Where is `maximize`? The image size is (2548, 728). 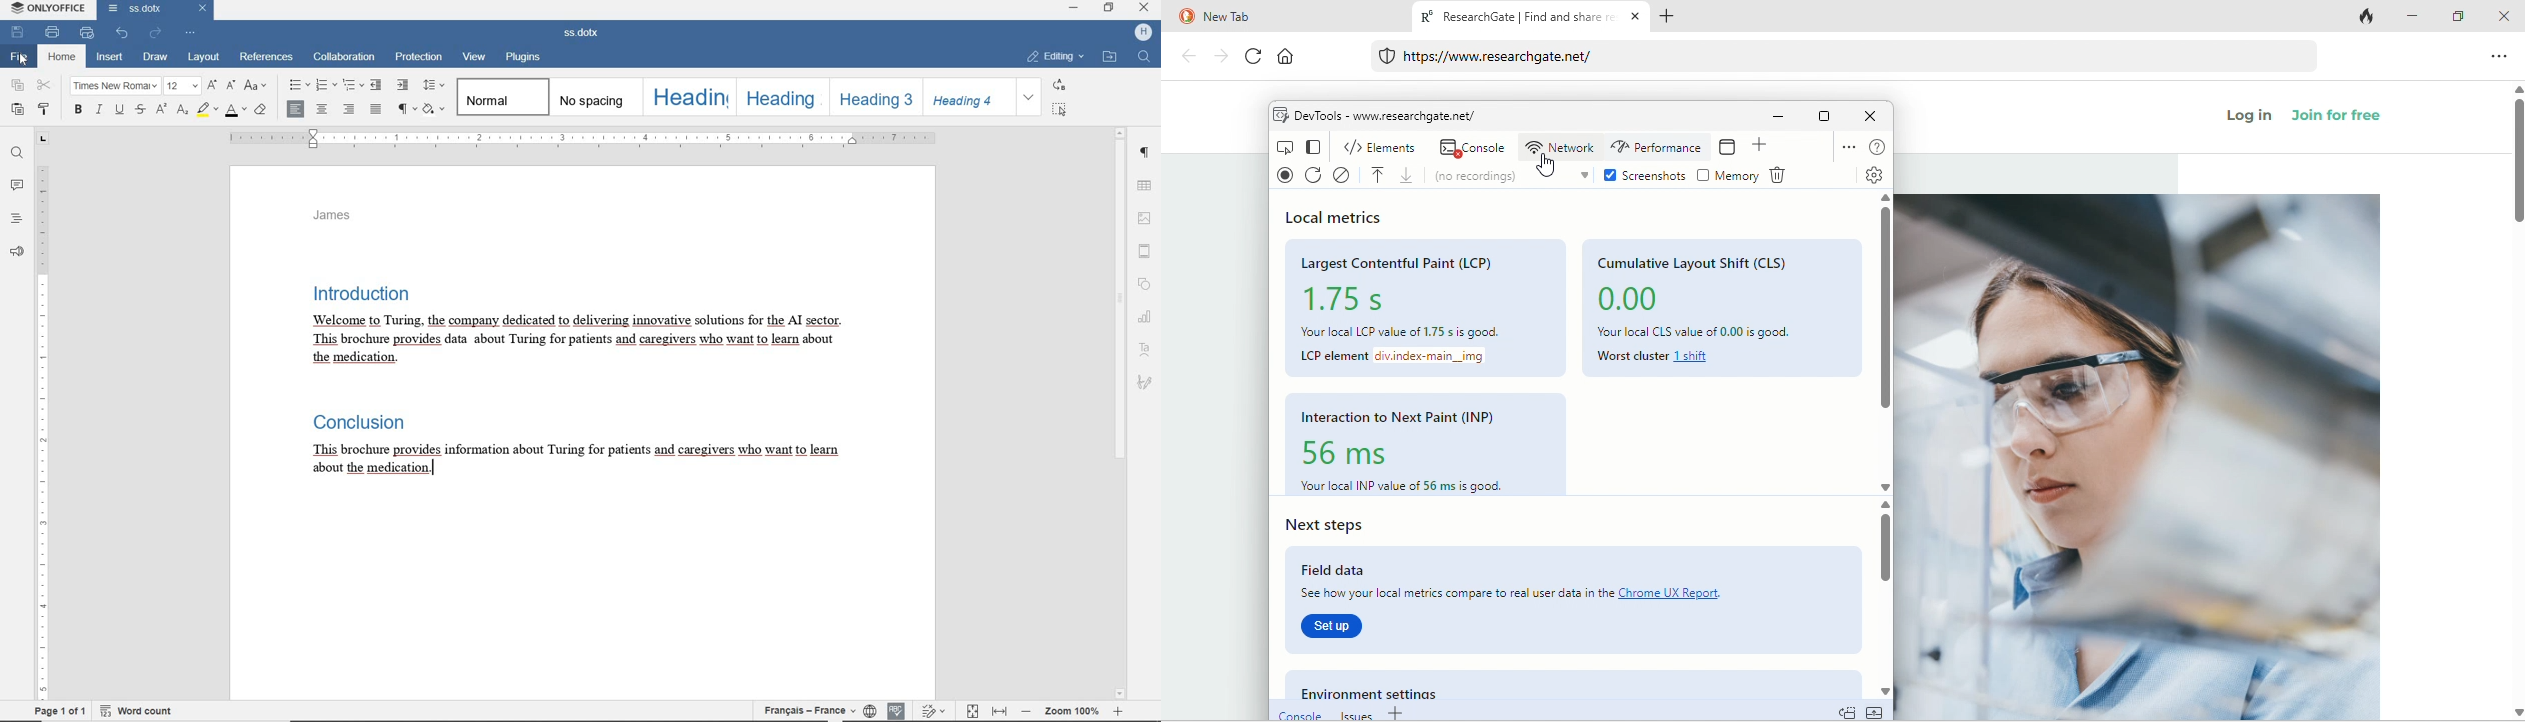
maximize is located at coordinates (2461, 15).